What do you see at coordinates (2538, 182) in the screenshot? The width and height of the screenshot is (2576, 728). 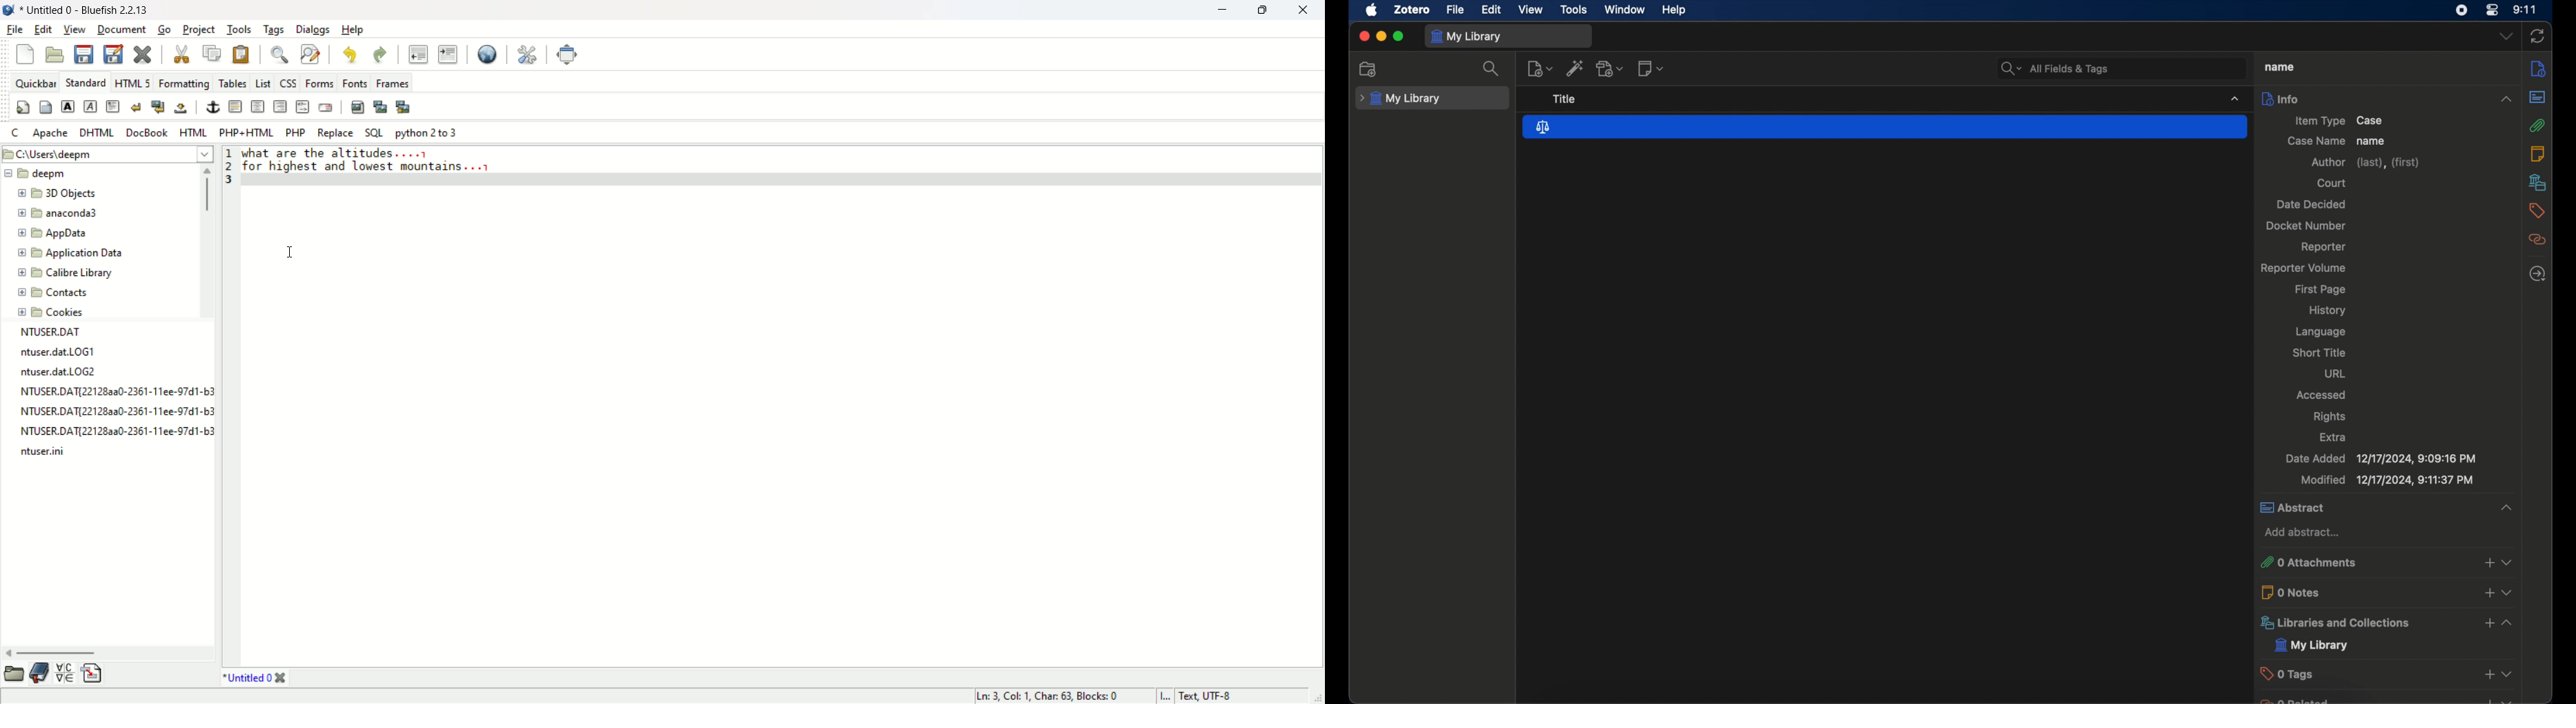 I see `libraries` at bounding box center [2538, 182].